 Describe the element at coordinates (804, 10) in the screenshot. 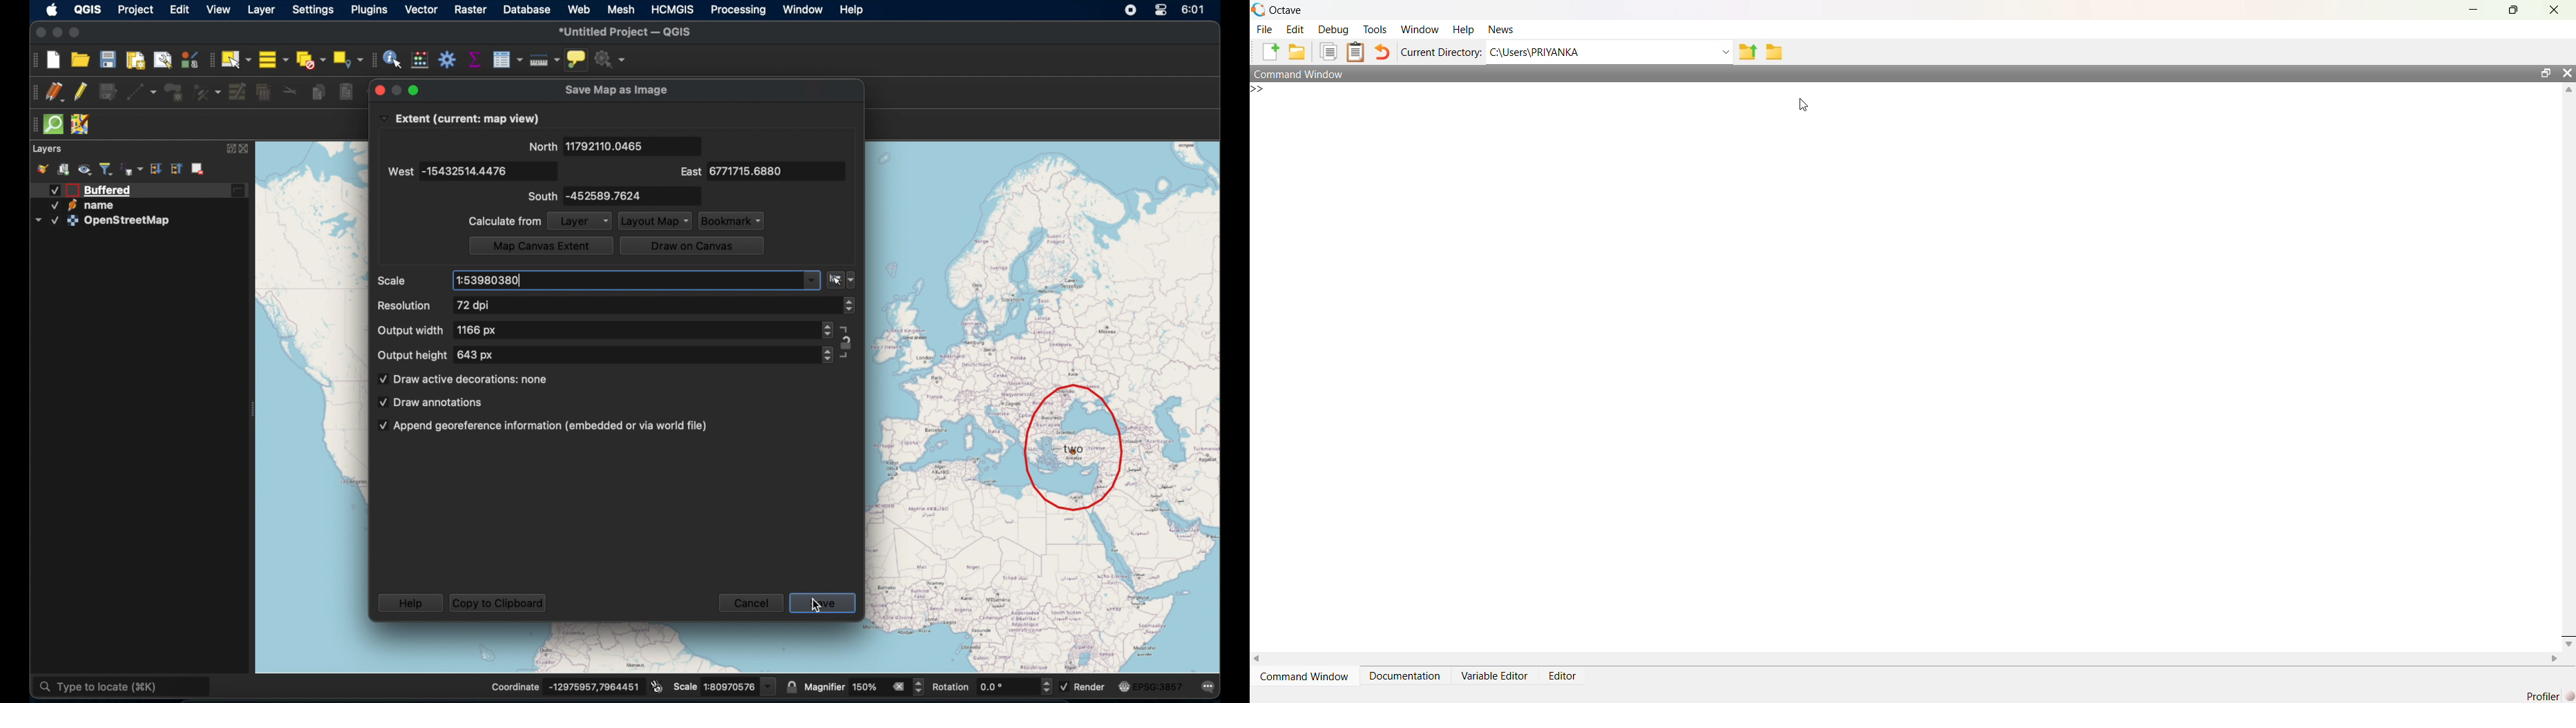

I see `window` at that location.